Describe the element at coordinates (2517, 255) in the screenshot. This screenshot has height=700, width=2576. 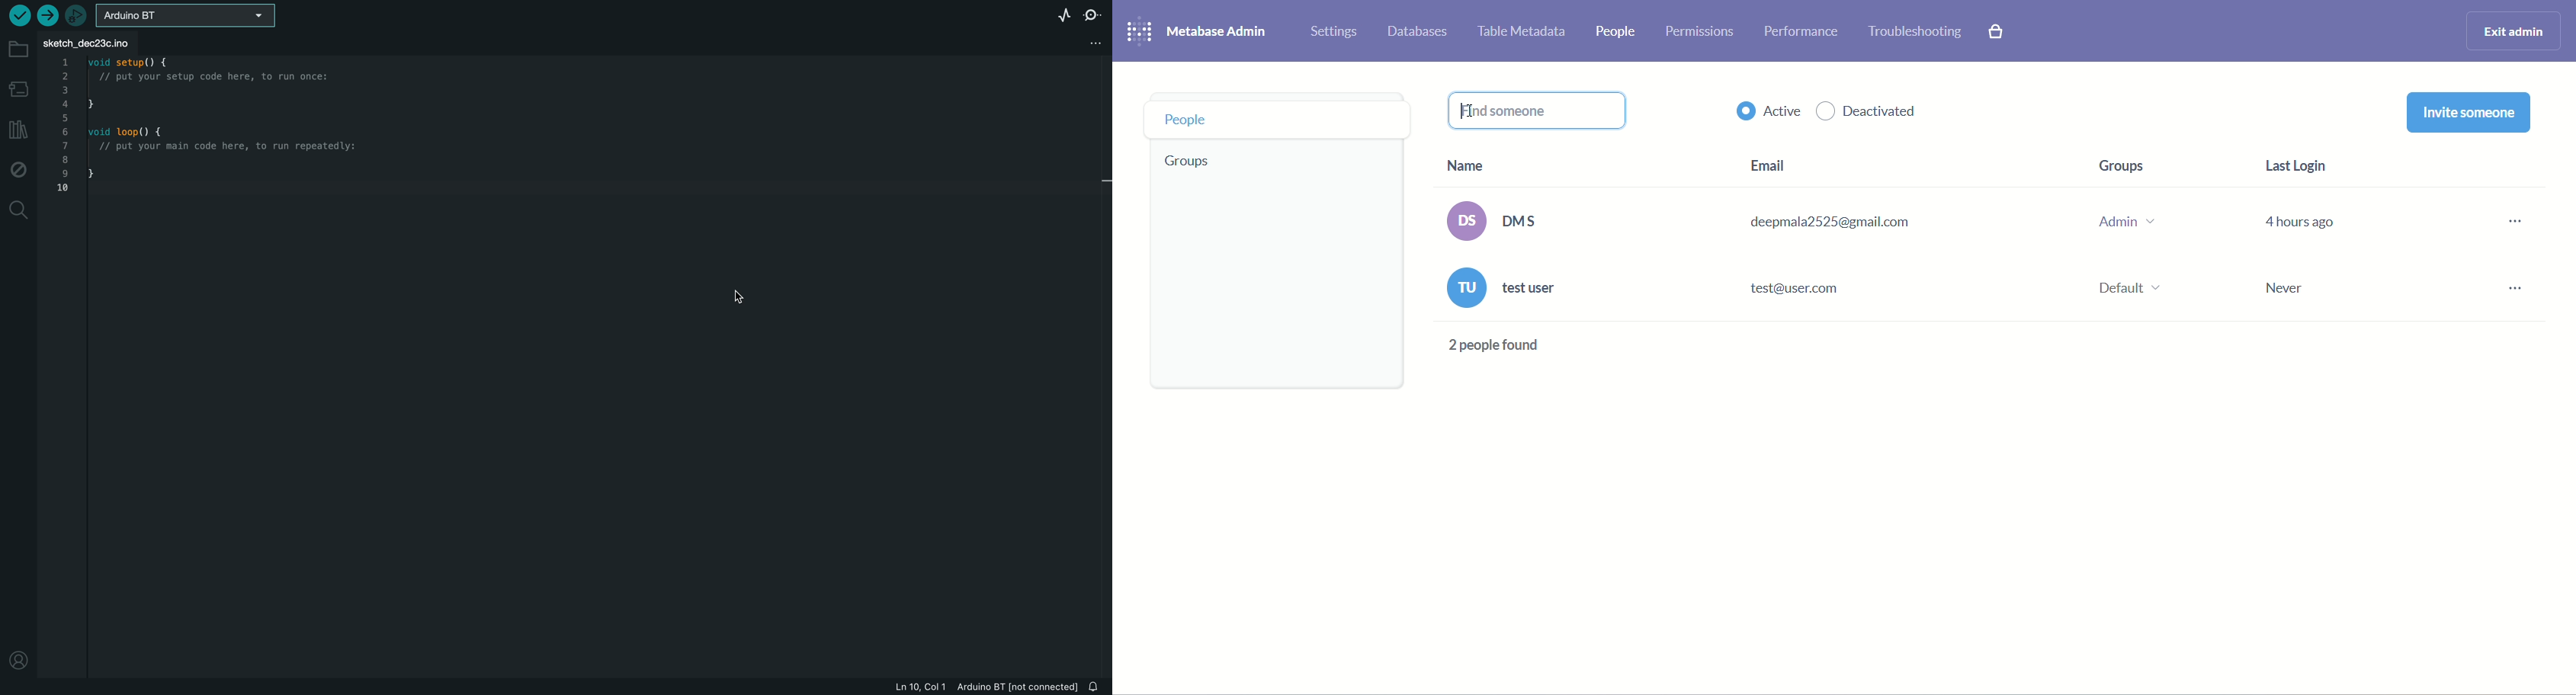
I see `options` at that location.